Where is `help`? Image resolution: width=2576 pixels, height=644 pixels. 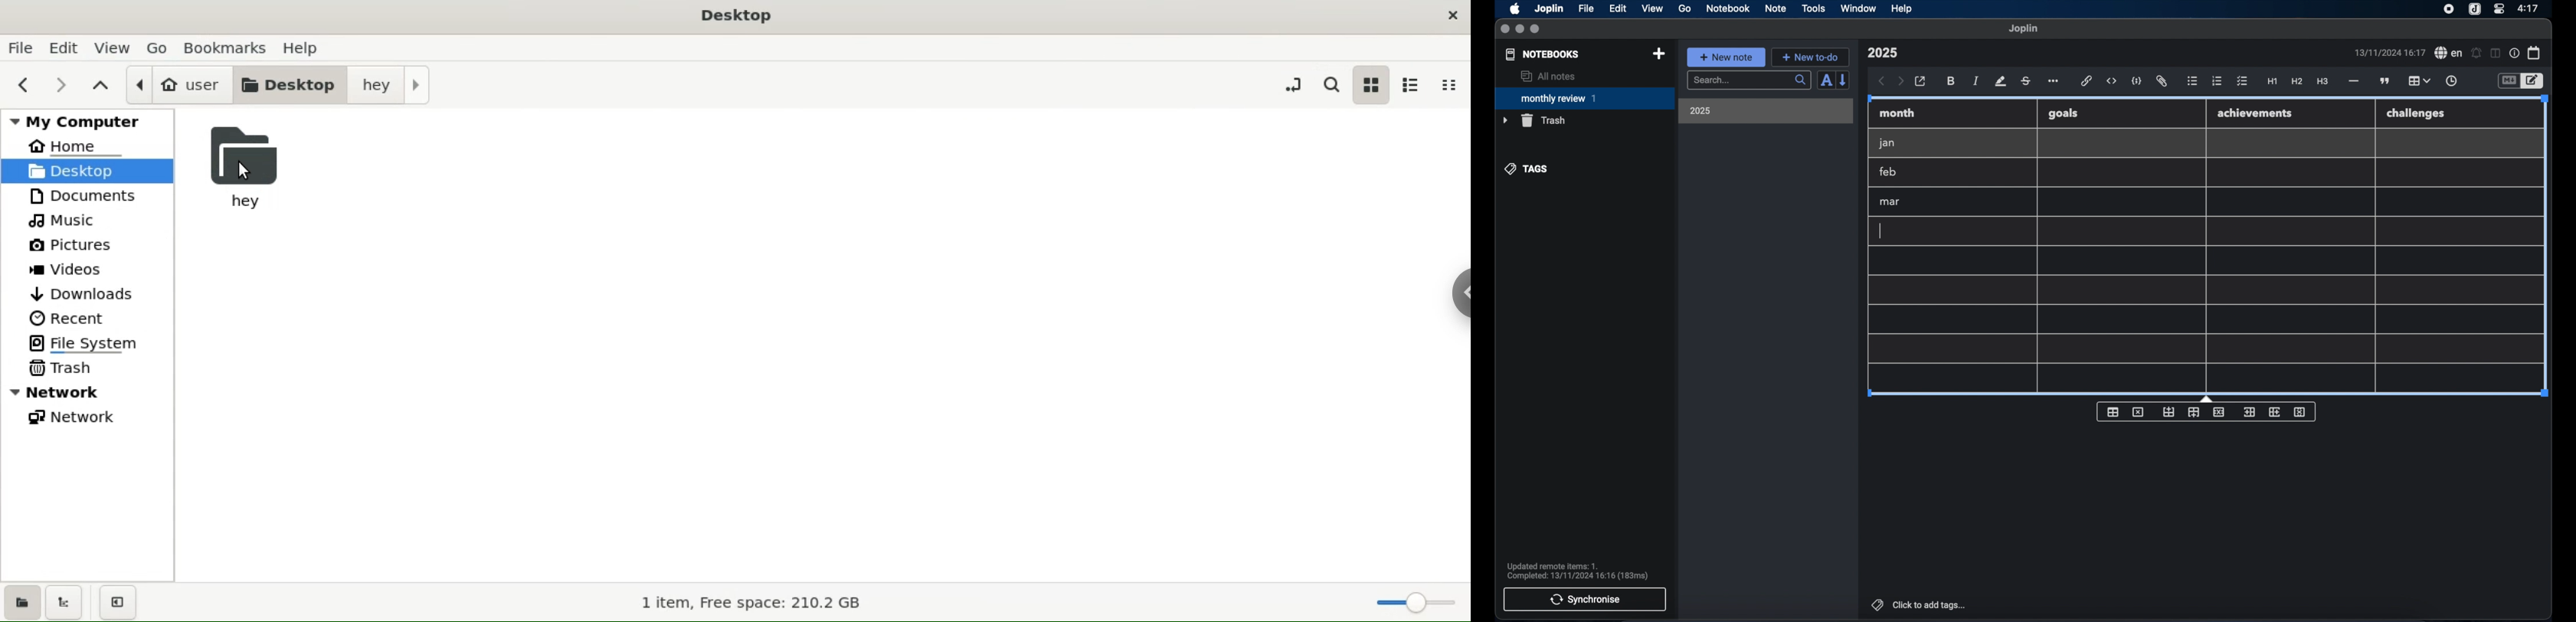
help is located at coordinates (1903, 9).